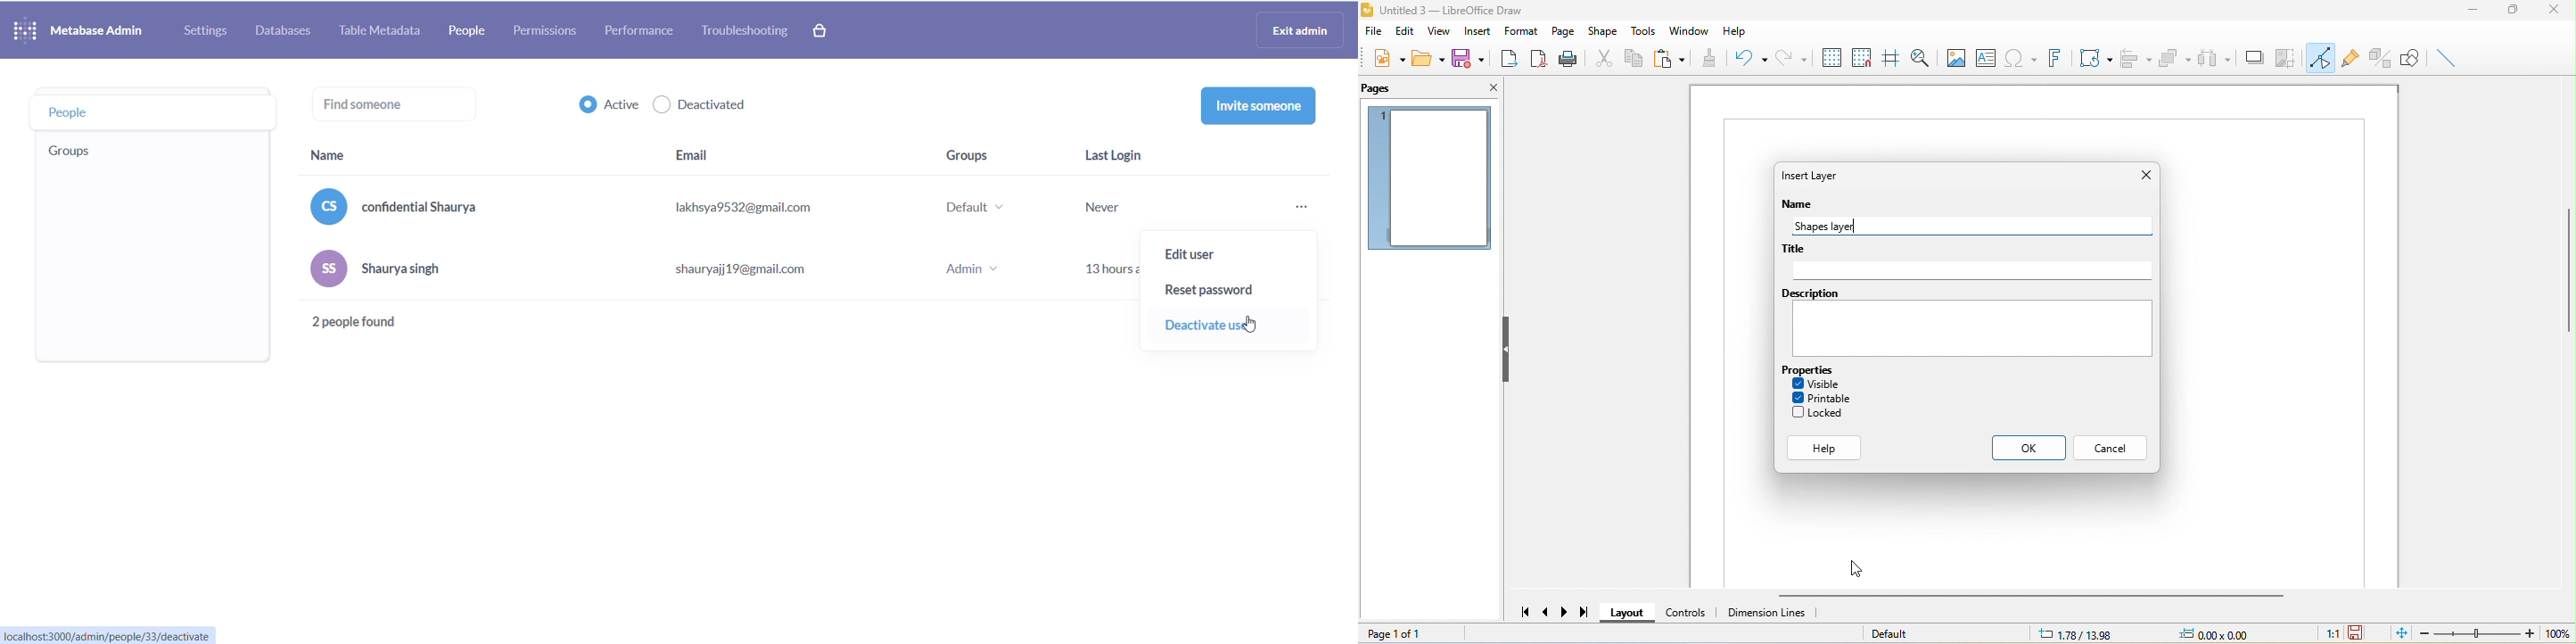 The height and width of the screenshot is (644, 2576). Describe the element at coordinates (1473, 58) in the screenshot. I see `save` at that location.